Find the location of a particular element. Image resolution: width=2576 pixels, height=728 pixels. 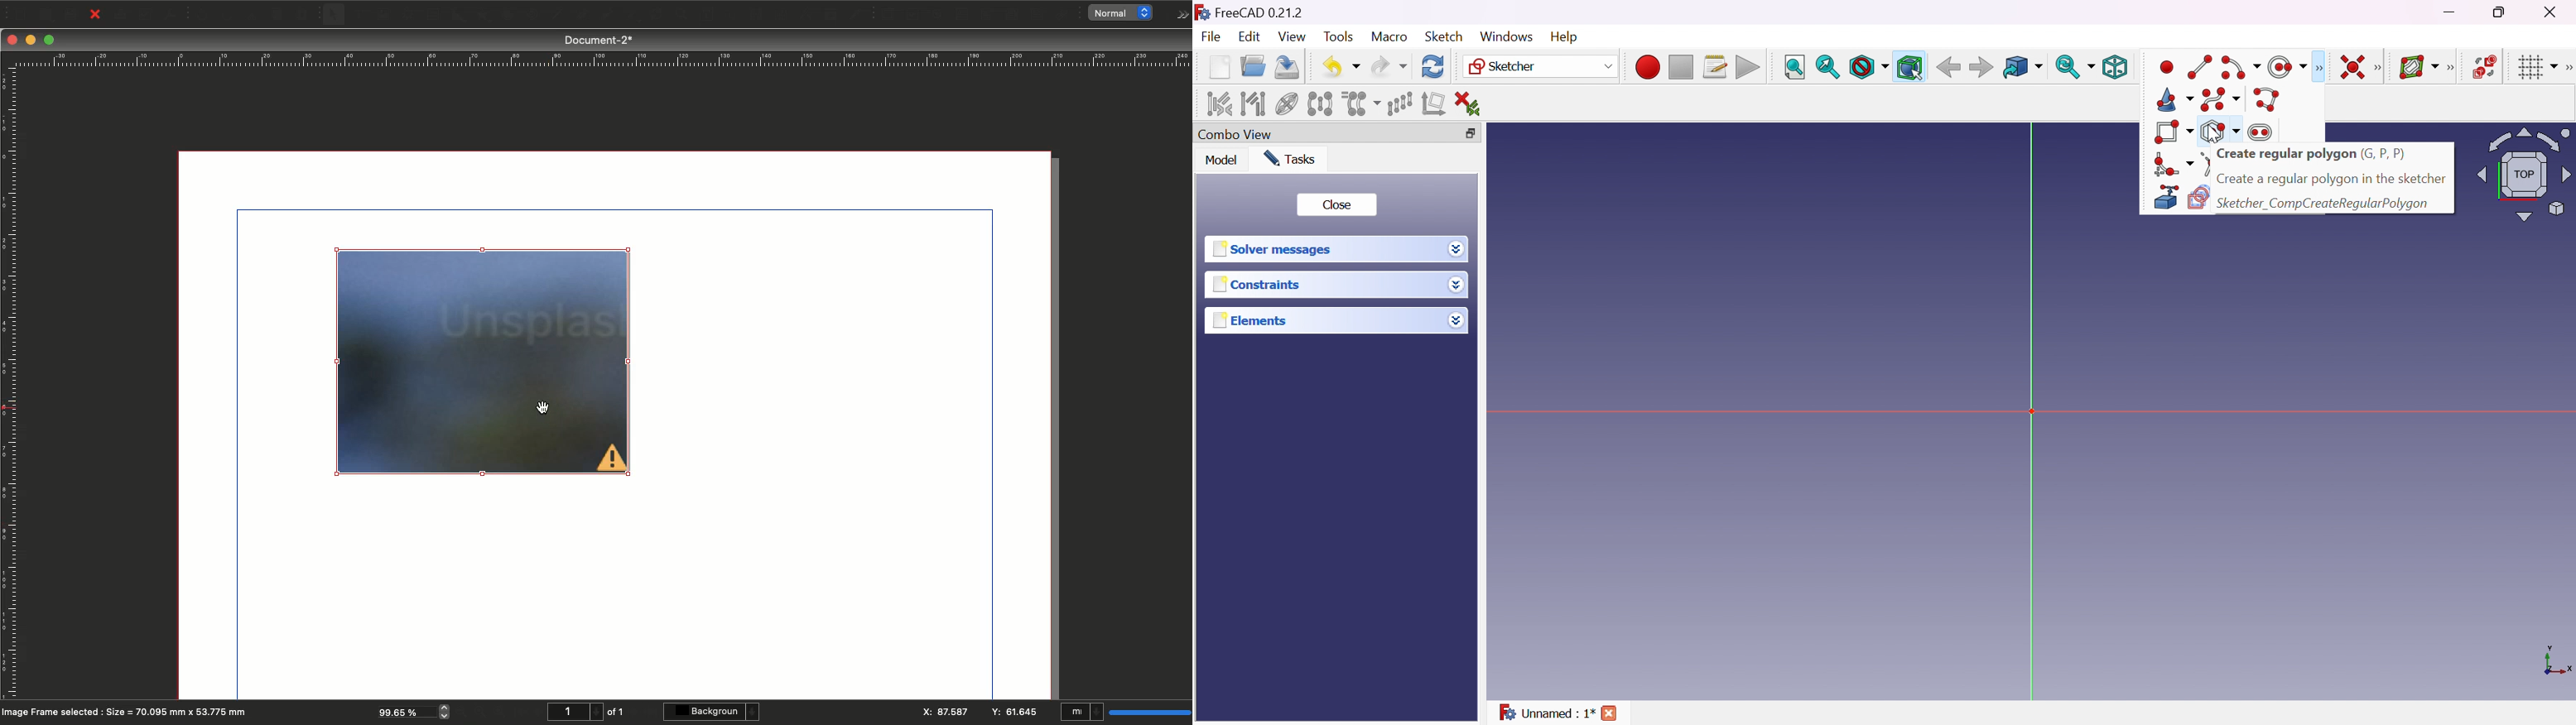

Minimize is located at coordinates (32, 41).